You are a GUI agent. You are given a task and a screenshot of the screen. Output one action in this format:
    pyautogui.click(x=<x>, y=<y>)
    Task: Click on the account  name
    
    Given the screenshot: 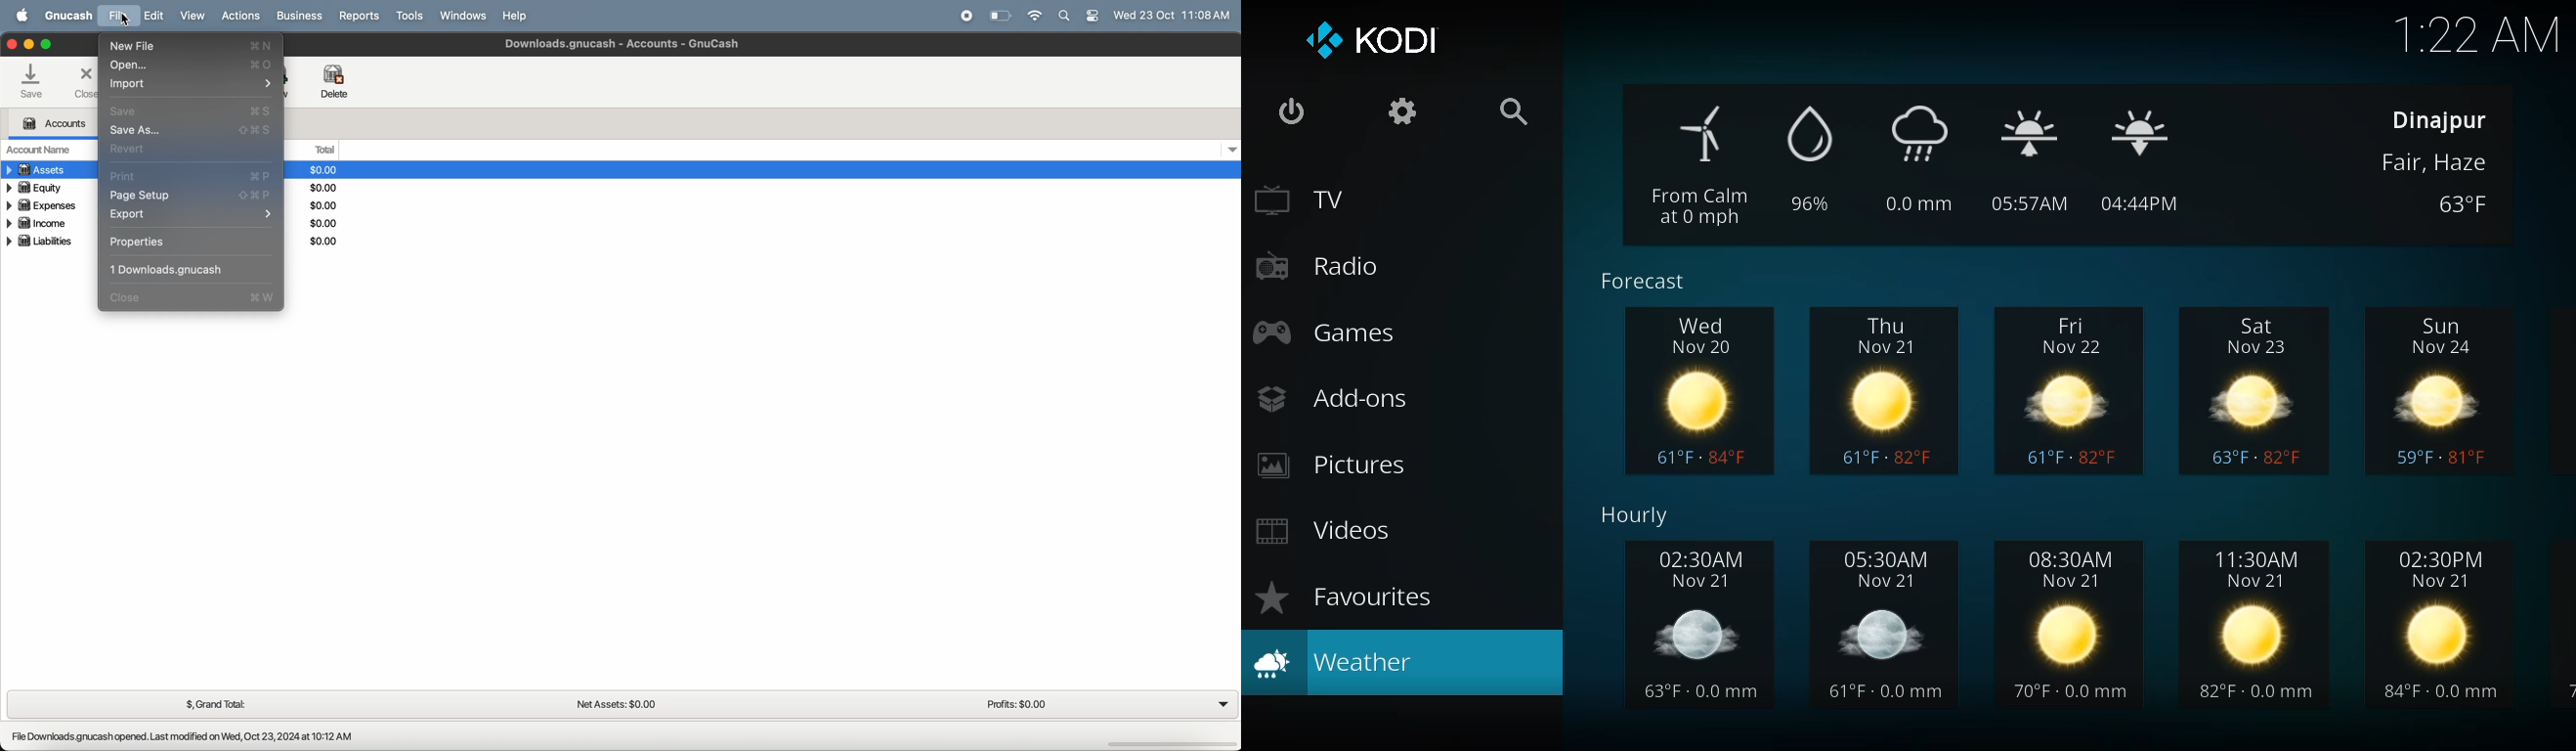 What is the action you would take?
    pyautogui.click(x=47, y=148)
    